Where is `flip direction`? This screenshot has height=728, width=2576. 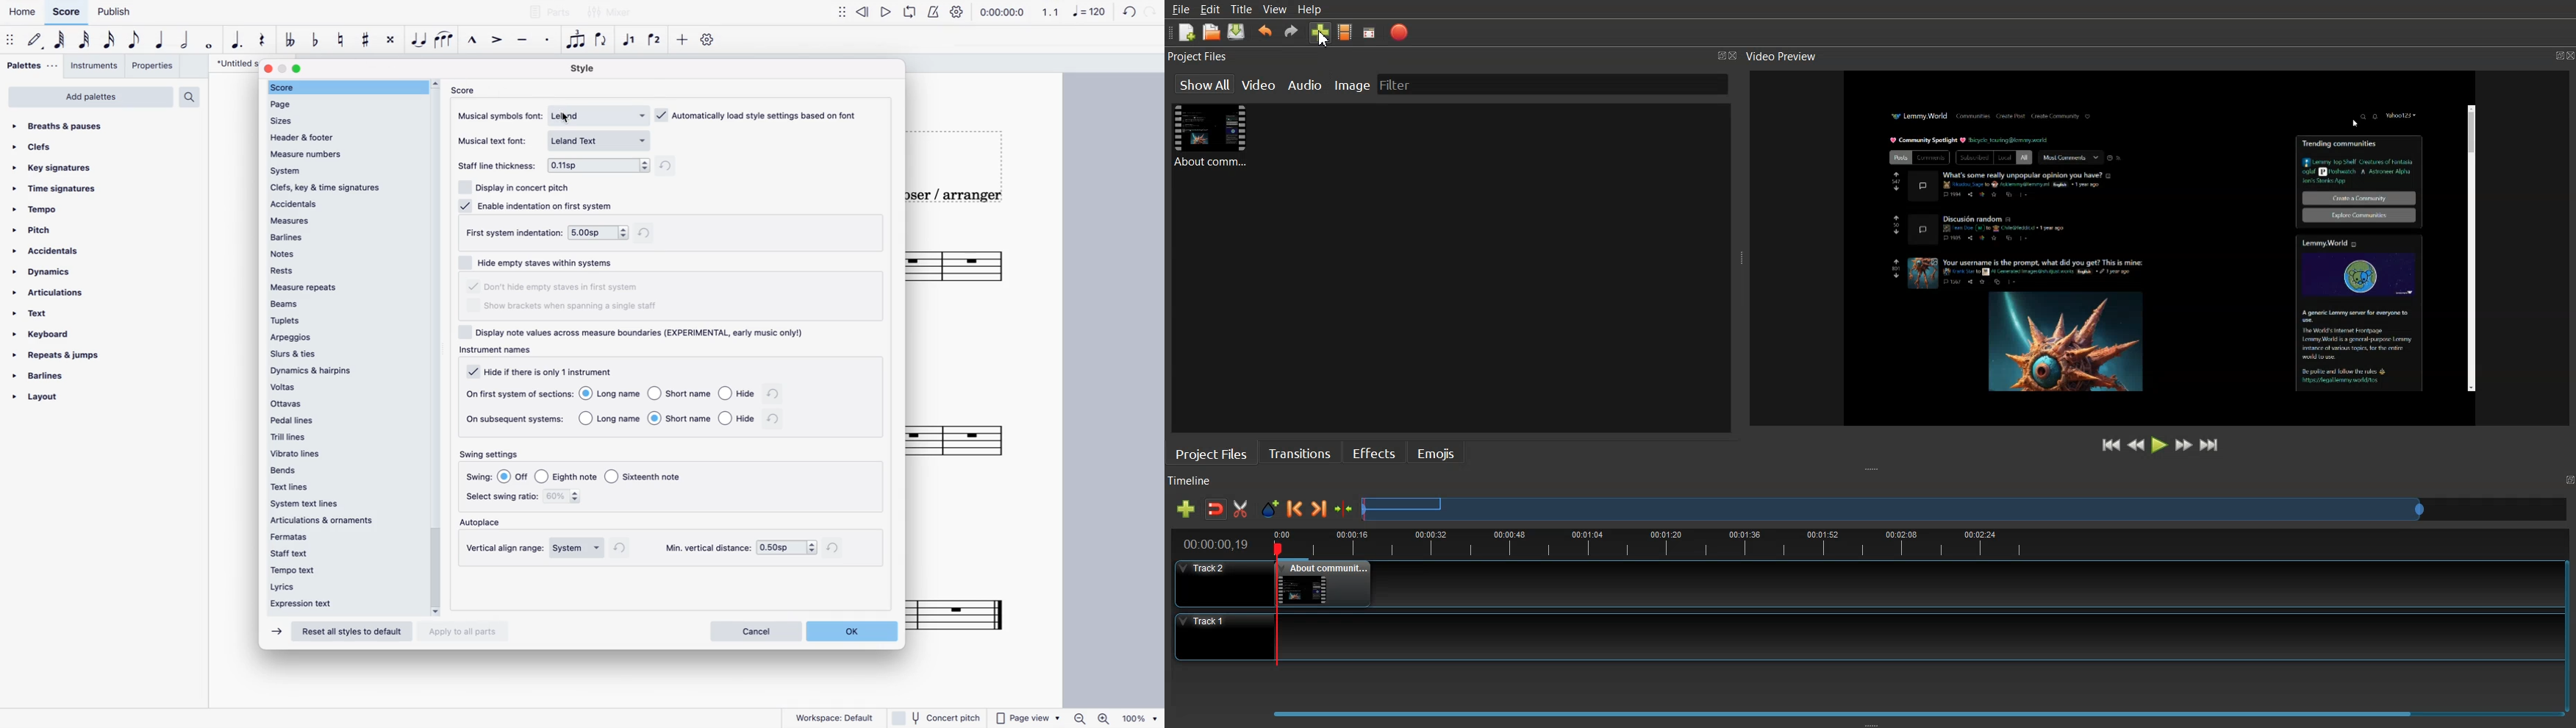 flip direction is located at coordinates (604, 42).